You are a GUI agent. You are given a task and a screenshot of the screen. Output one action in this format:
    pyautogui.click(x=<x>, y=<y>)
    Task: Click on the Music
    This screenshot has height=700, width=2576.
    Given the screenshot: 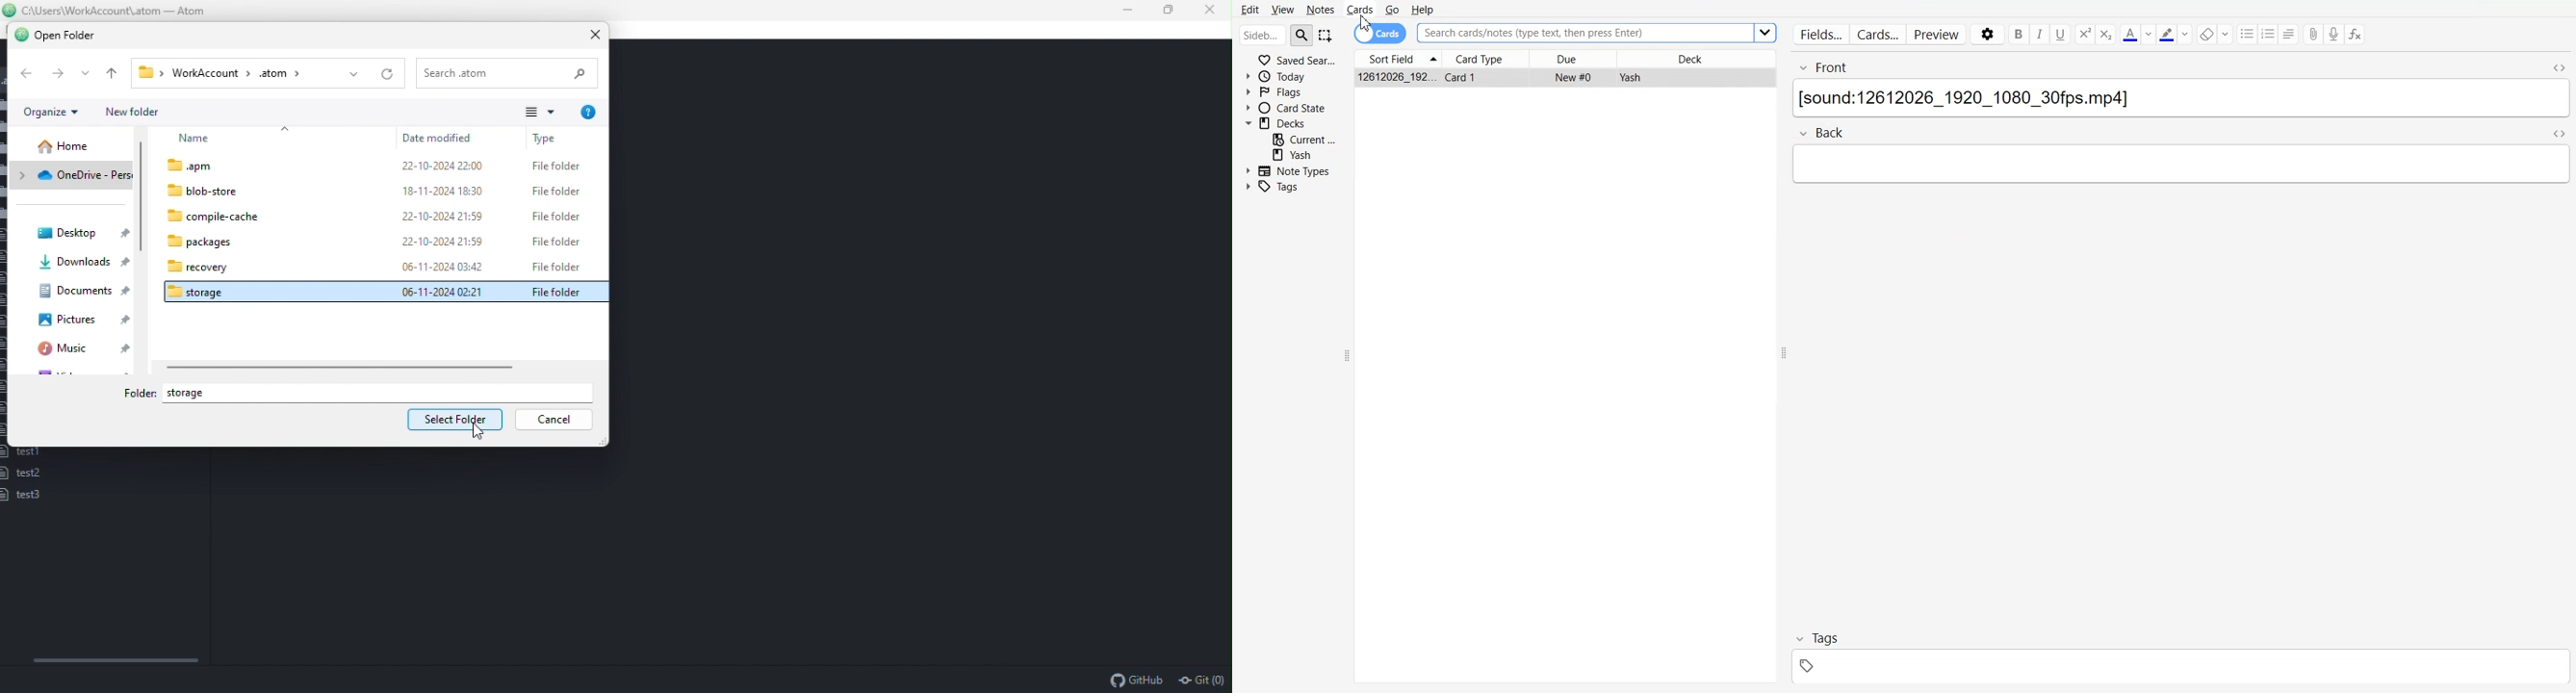 What is the action you would take?
    pyautogui.click(x=86, y=351)
    